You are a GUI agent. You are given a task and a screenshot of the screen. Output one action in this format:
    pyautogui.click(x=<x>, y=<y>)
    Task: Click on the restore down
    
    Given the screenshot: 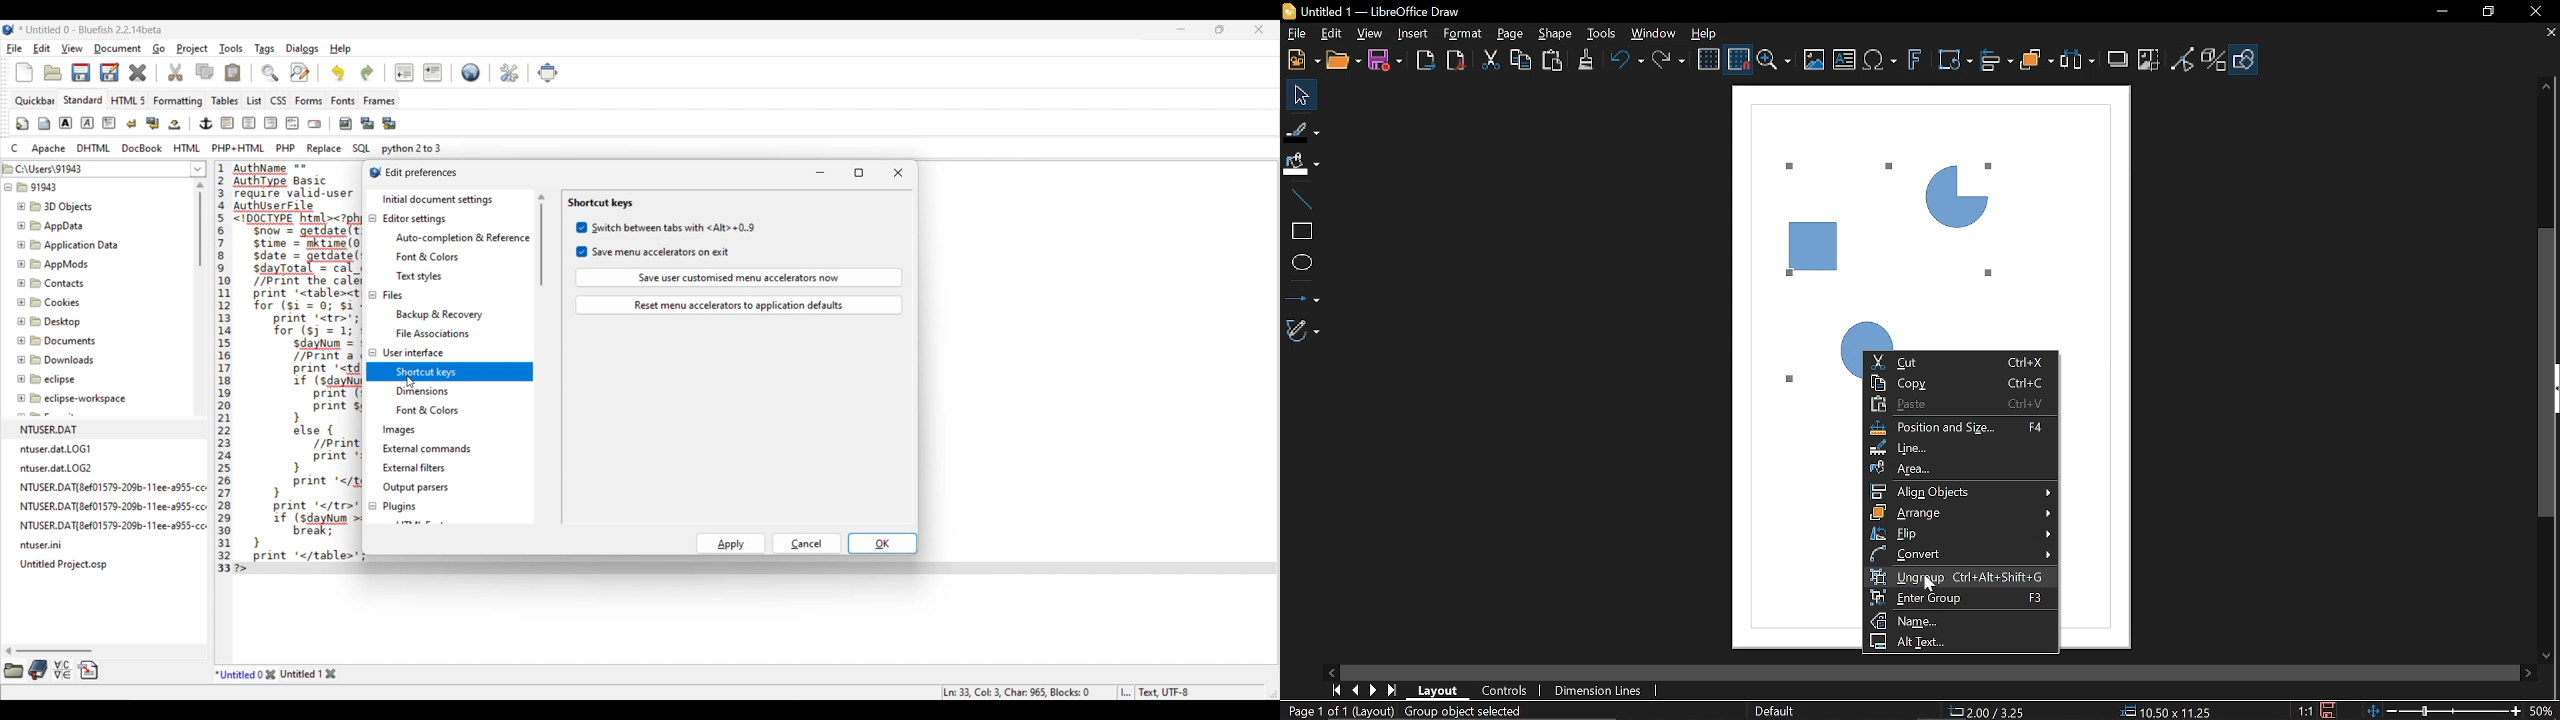 What is the action you would take?
    pyautogui.click(x=2485, y=13)
    